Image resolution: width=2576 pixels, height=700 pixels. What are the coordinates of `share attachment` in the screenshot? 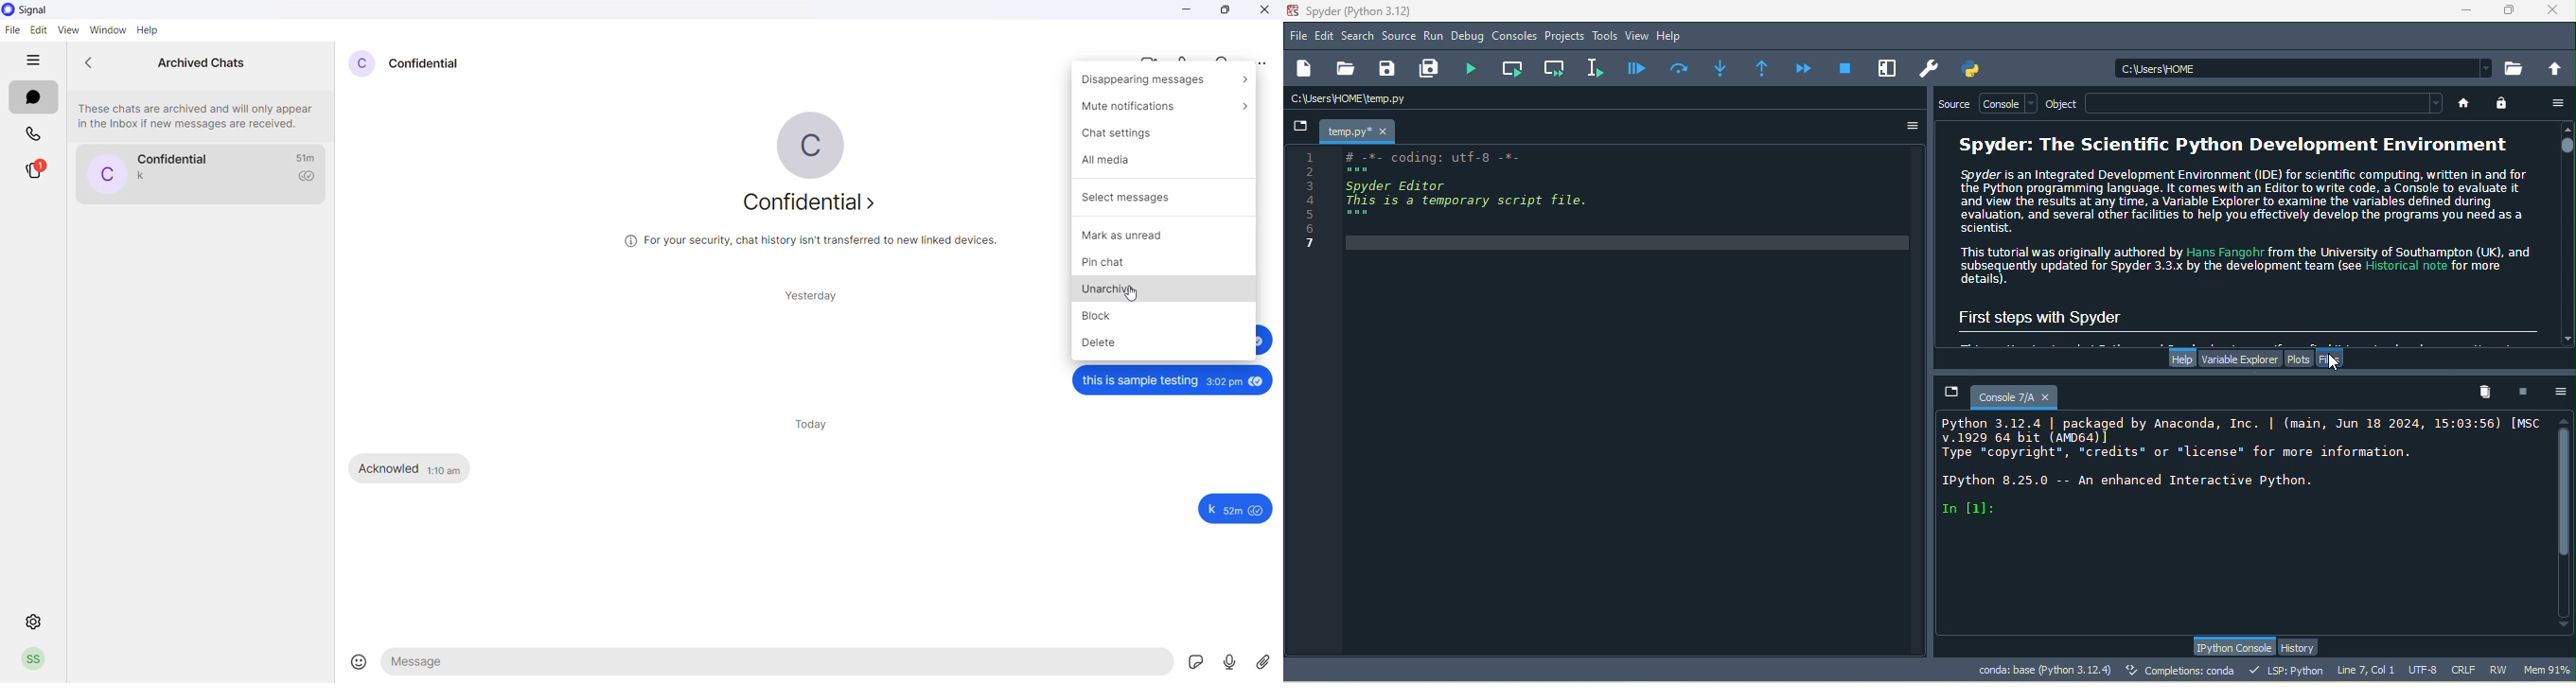 It's located at (1268, 662).